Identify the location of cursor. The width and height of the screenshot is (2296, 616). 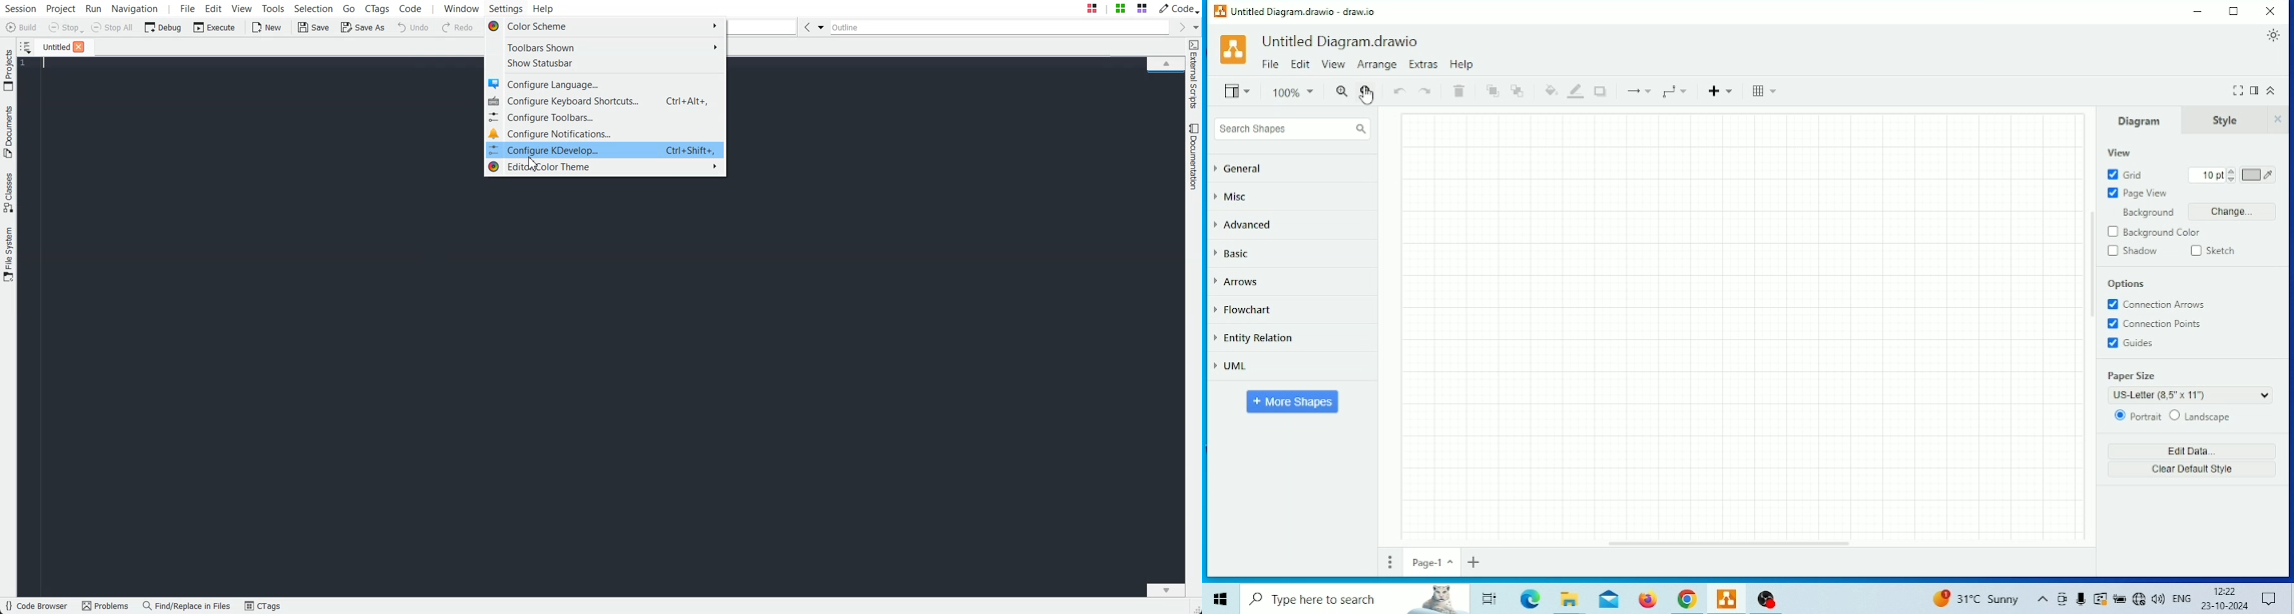
(1366, 96).